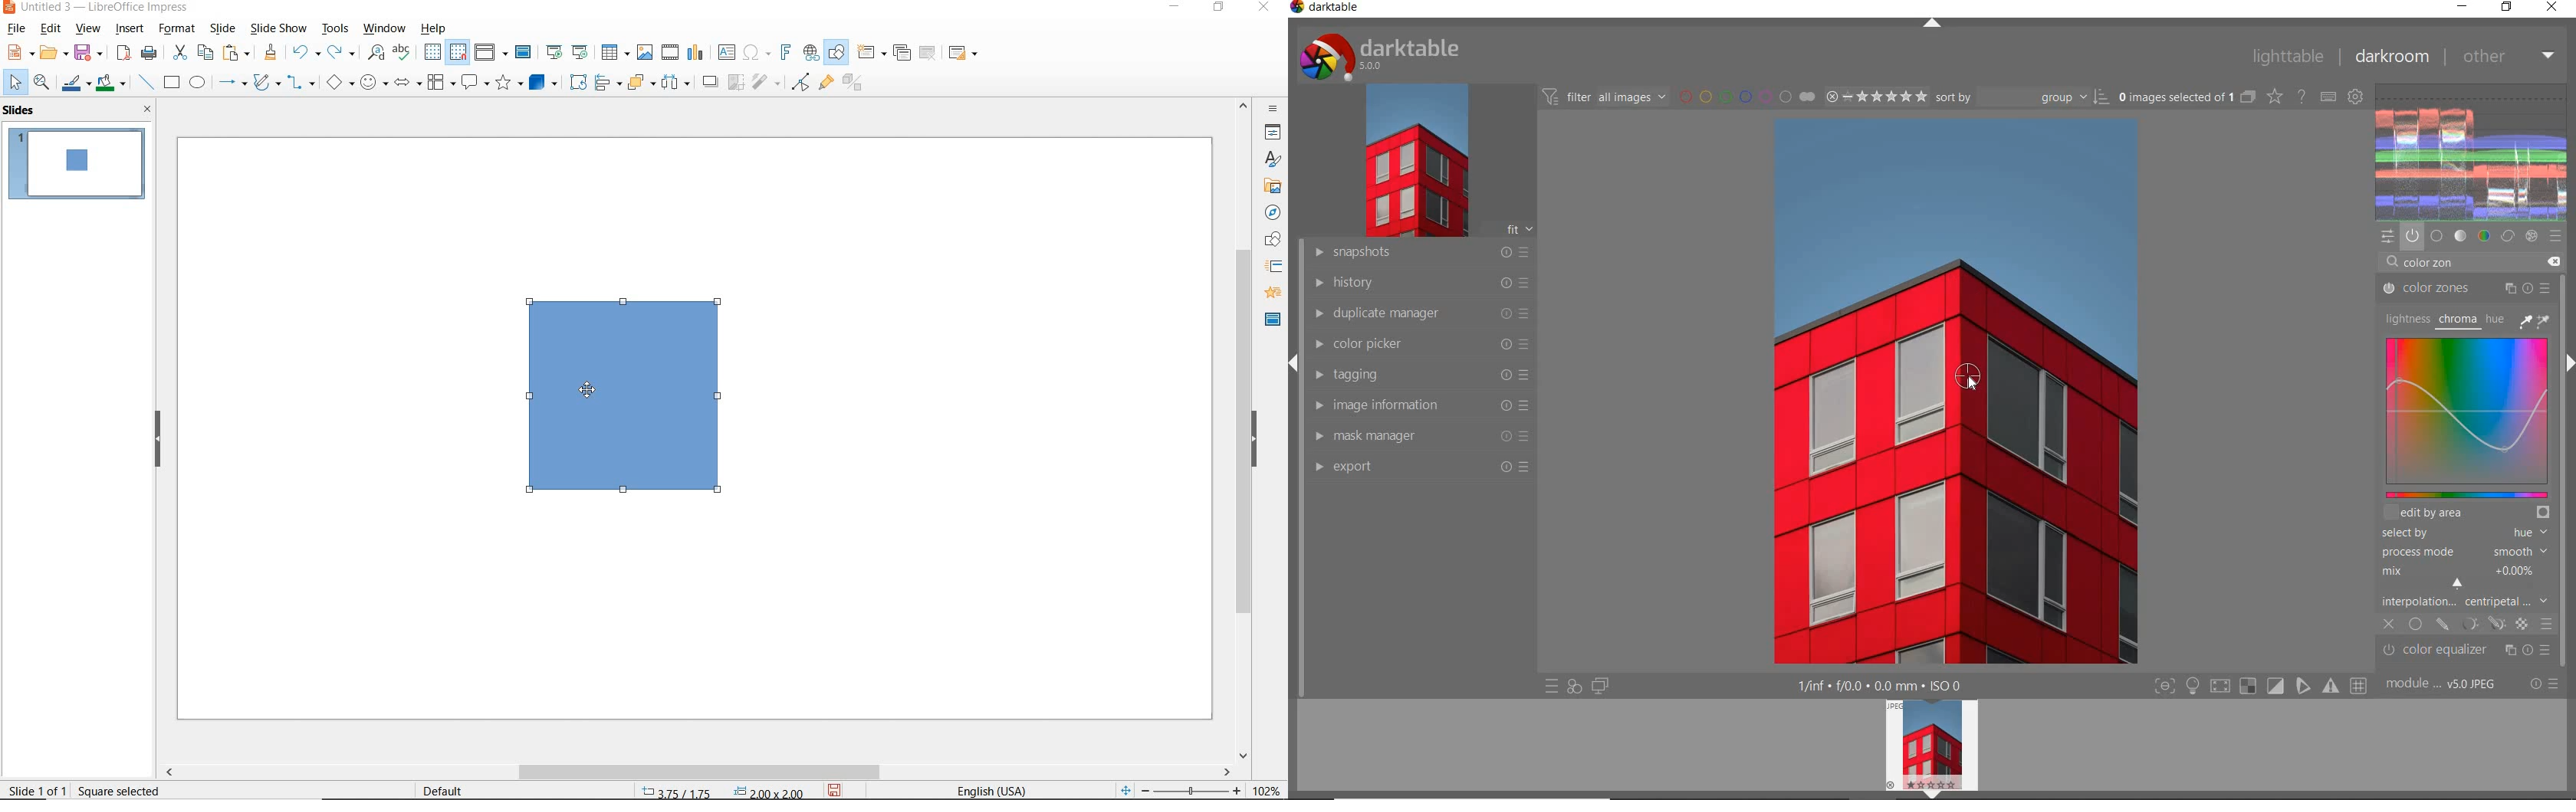 Image resolution: width=2576 pixels, height=812 pixels. What do you see at coordinates (2464, 601) in the screenshot?
I see `INTERPOLATION` at bounding box center [2464, 601].